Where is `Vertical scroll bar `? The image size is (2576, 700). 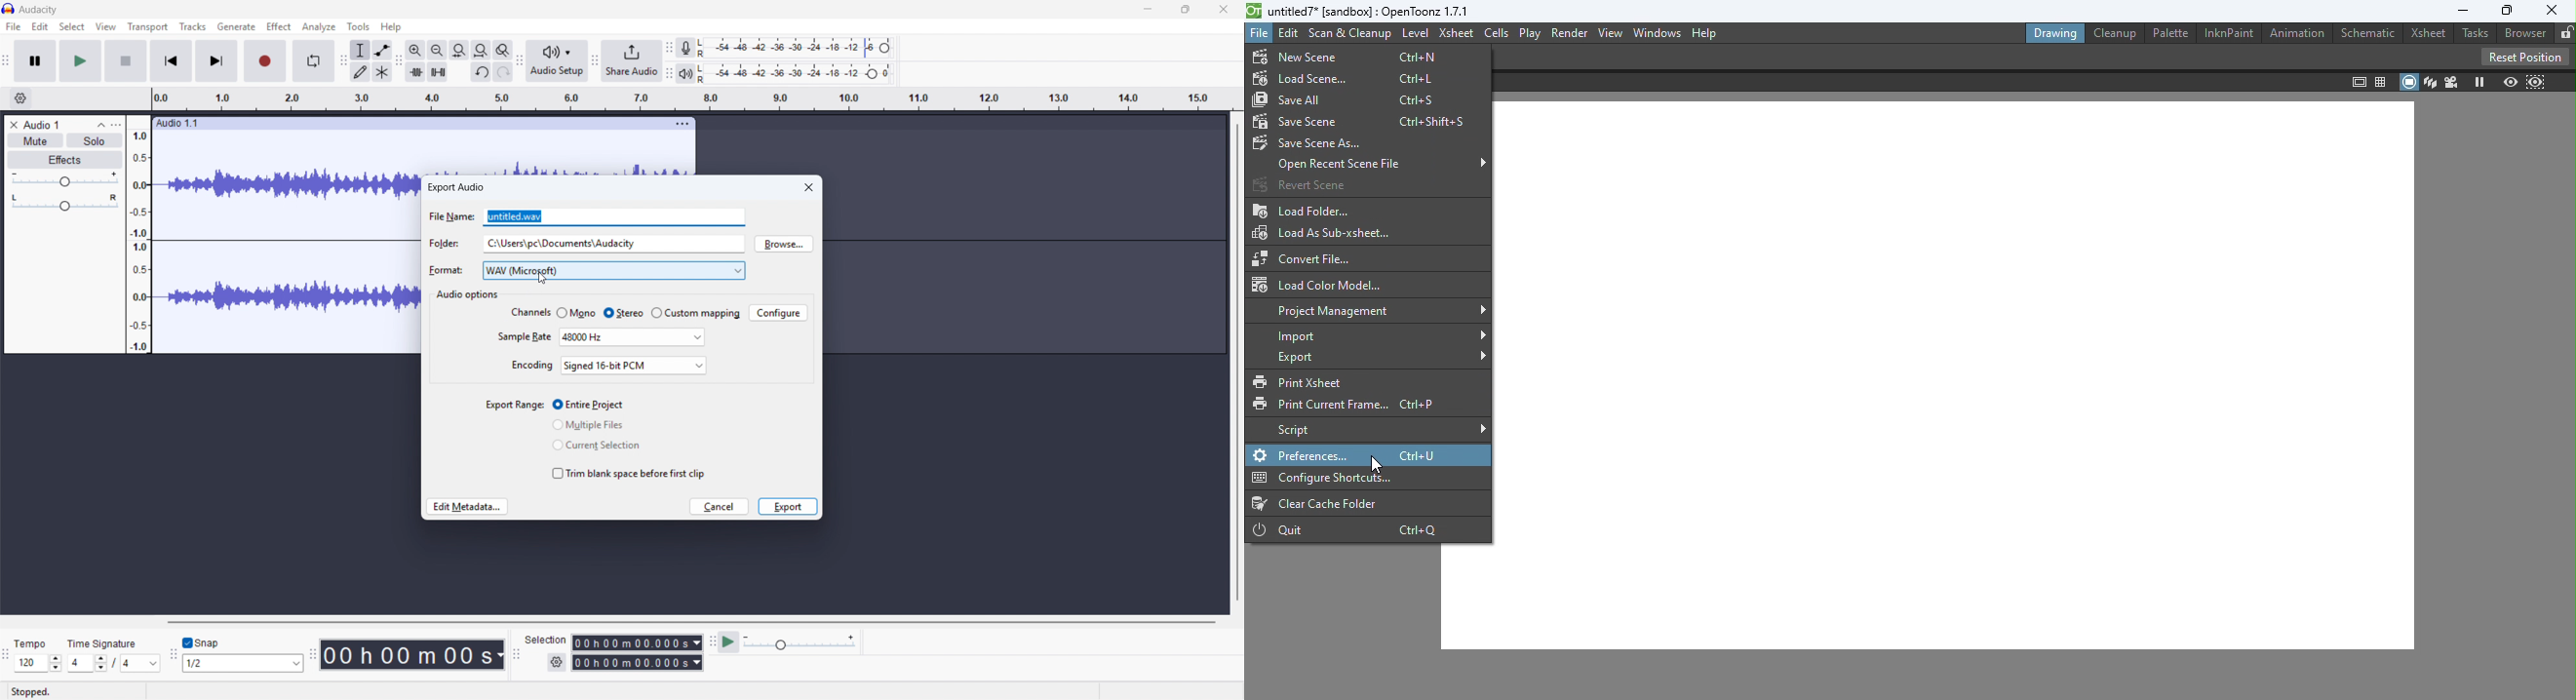 Vertical scroll bar  is located at coordinates (1238, 362).